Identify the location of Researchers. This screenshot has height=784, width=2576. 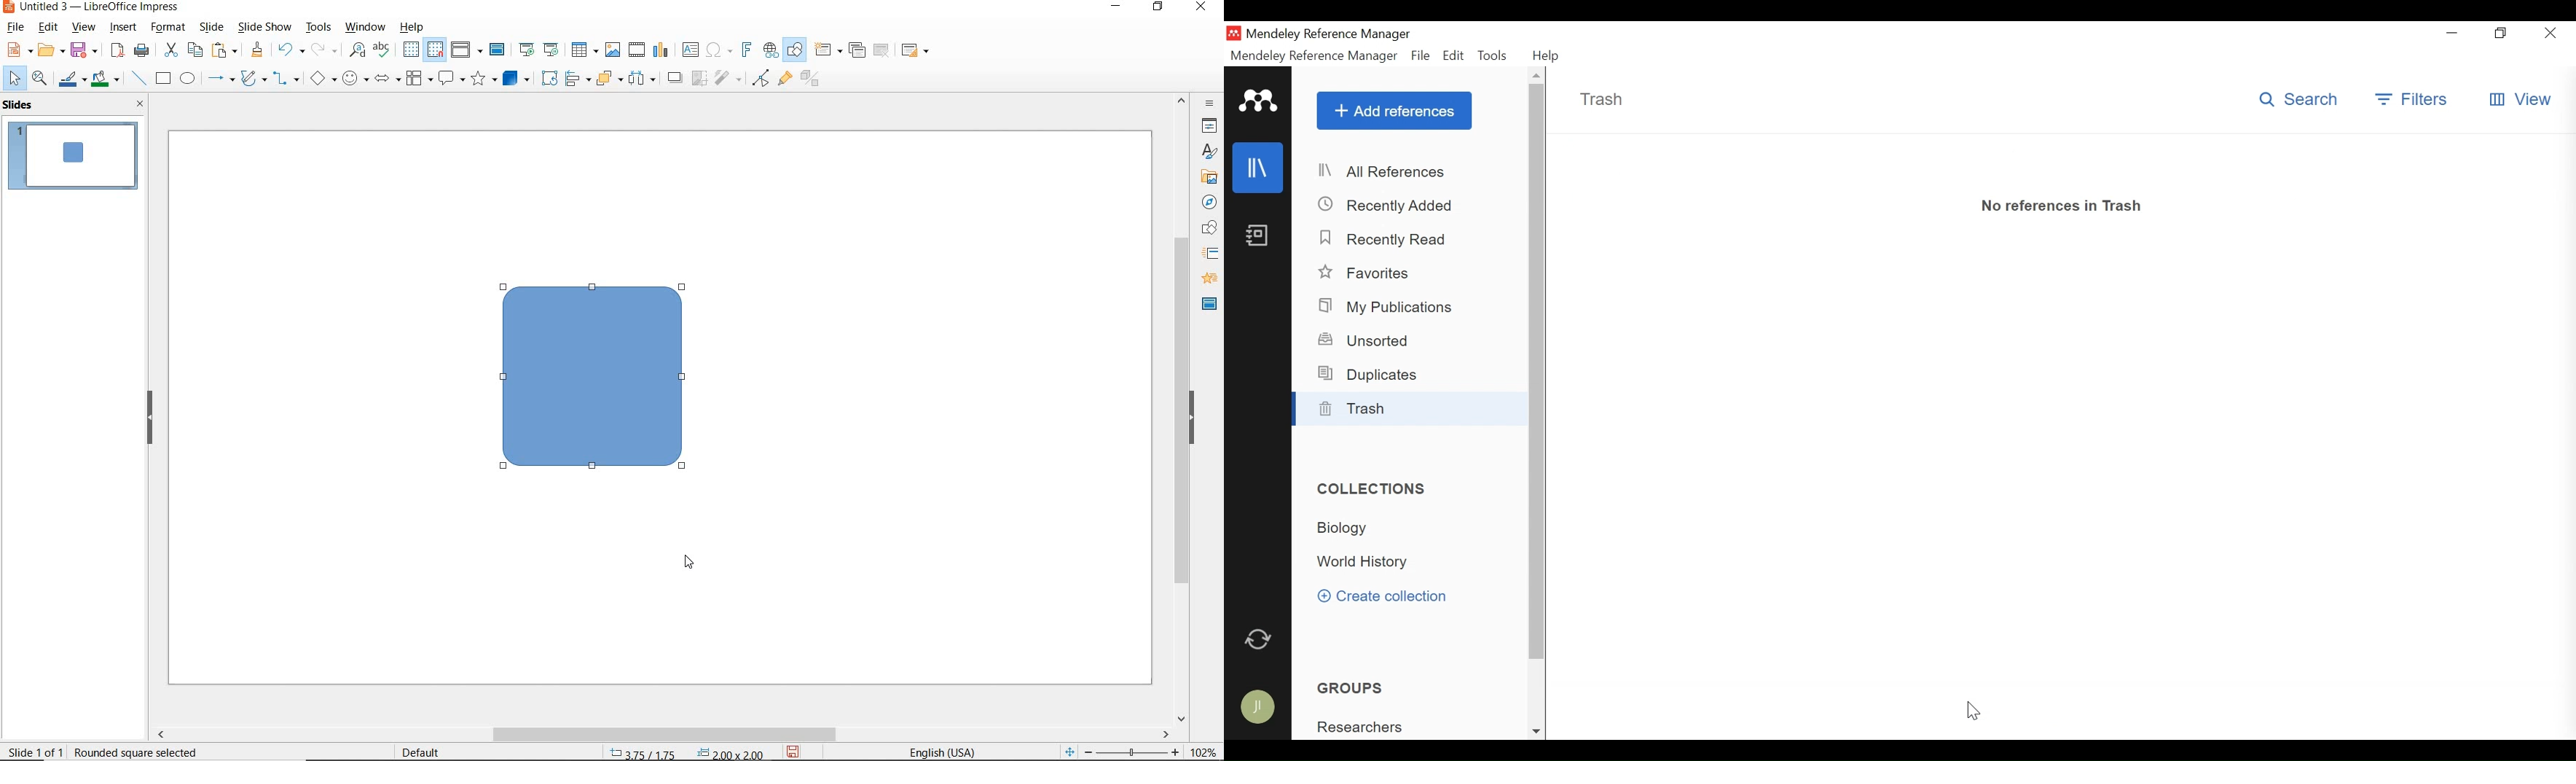
(1367, 727).